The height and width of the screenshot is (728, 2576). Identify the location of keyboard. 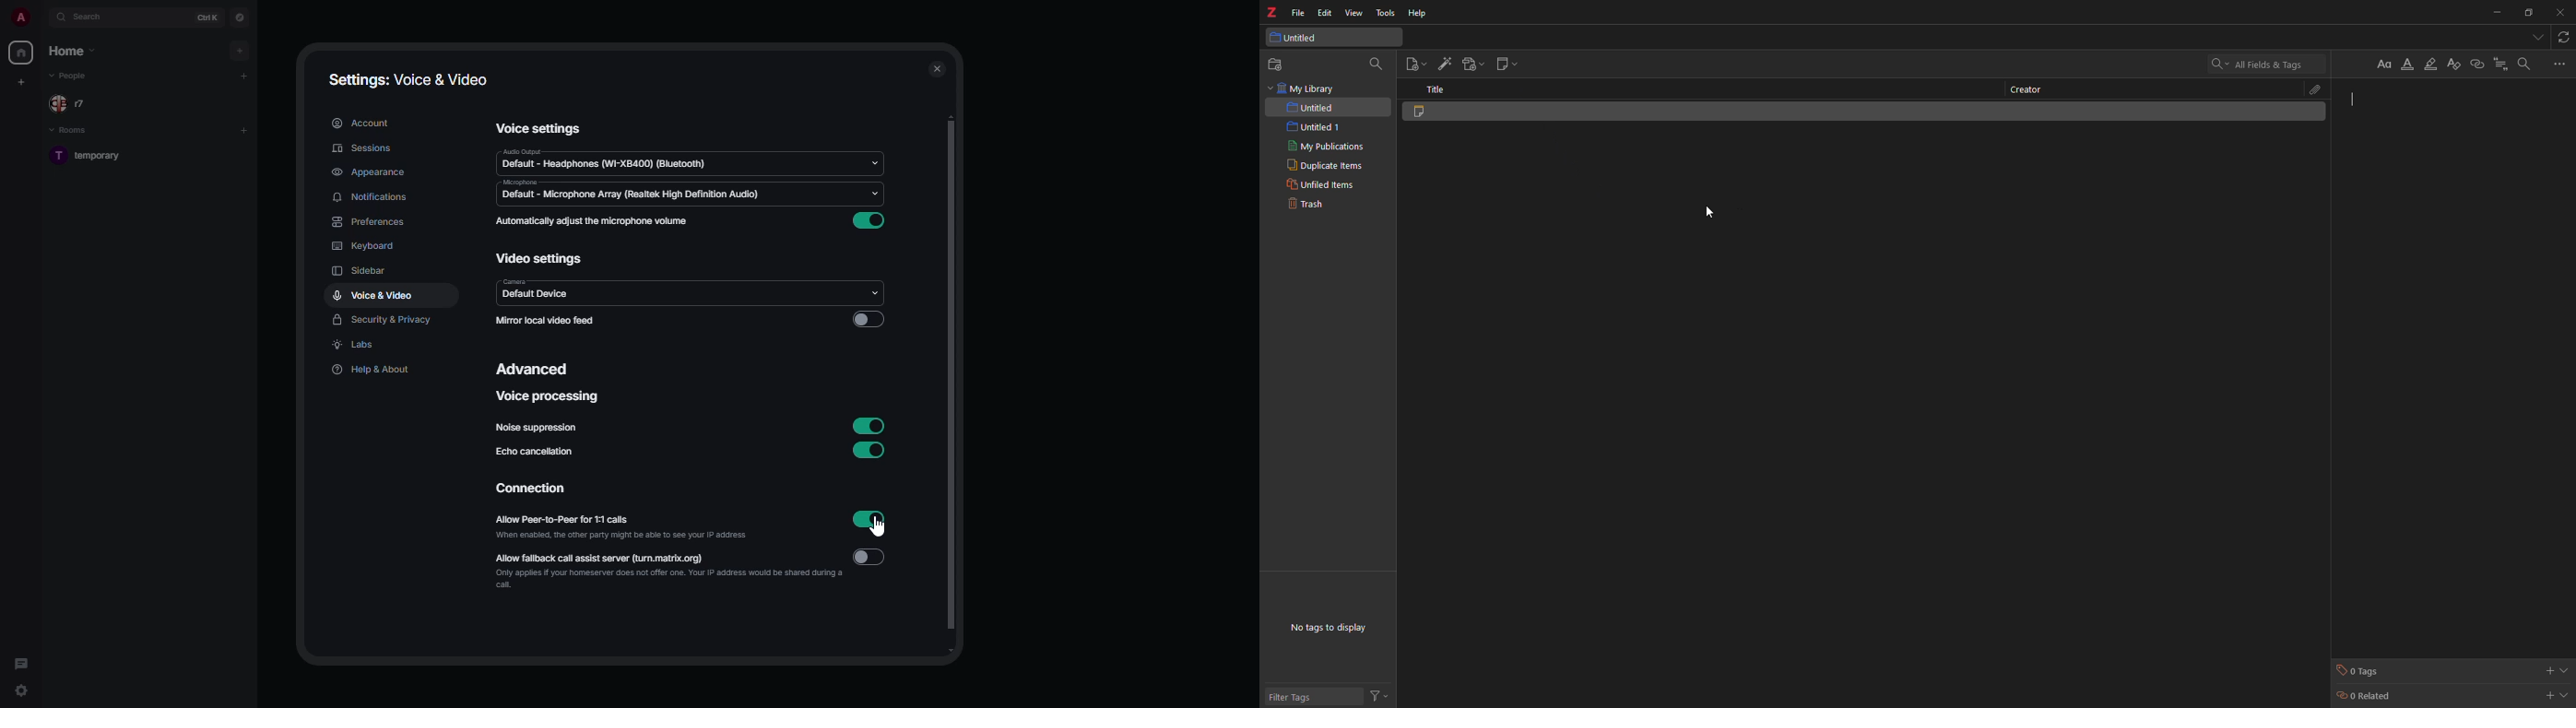
(363, 245).